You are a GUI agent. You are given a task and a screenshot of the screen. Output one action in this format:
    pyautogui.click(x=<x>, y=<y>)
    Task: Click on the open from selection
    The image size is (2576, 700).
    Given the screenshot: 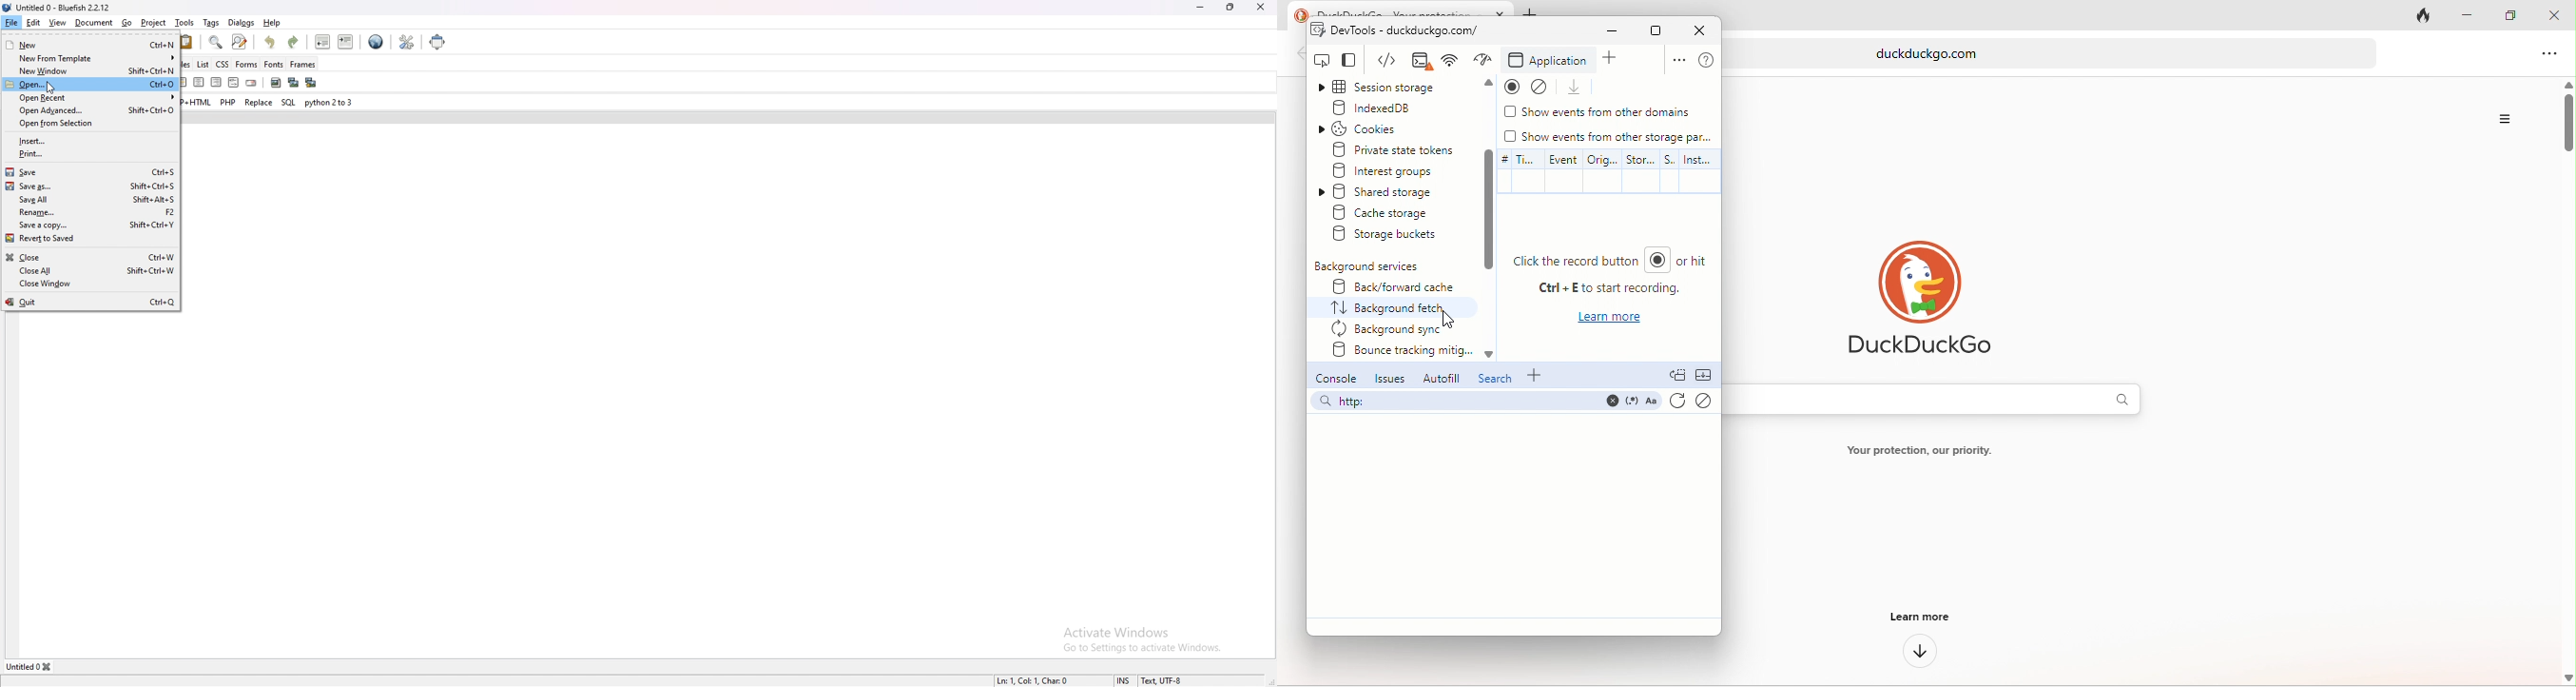 What is the action you would take?
    pyautogui.click(x=59, y=123)
    